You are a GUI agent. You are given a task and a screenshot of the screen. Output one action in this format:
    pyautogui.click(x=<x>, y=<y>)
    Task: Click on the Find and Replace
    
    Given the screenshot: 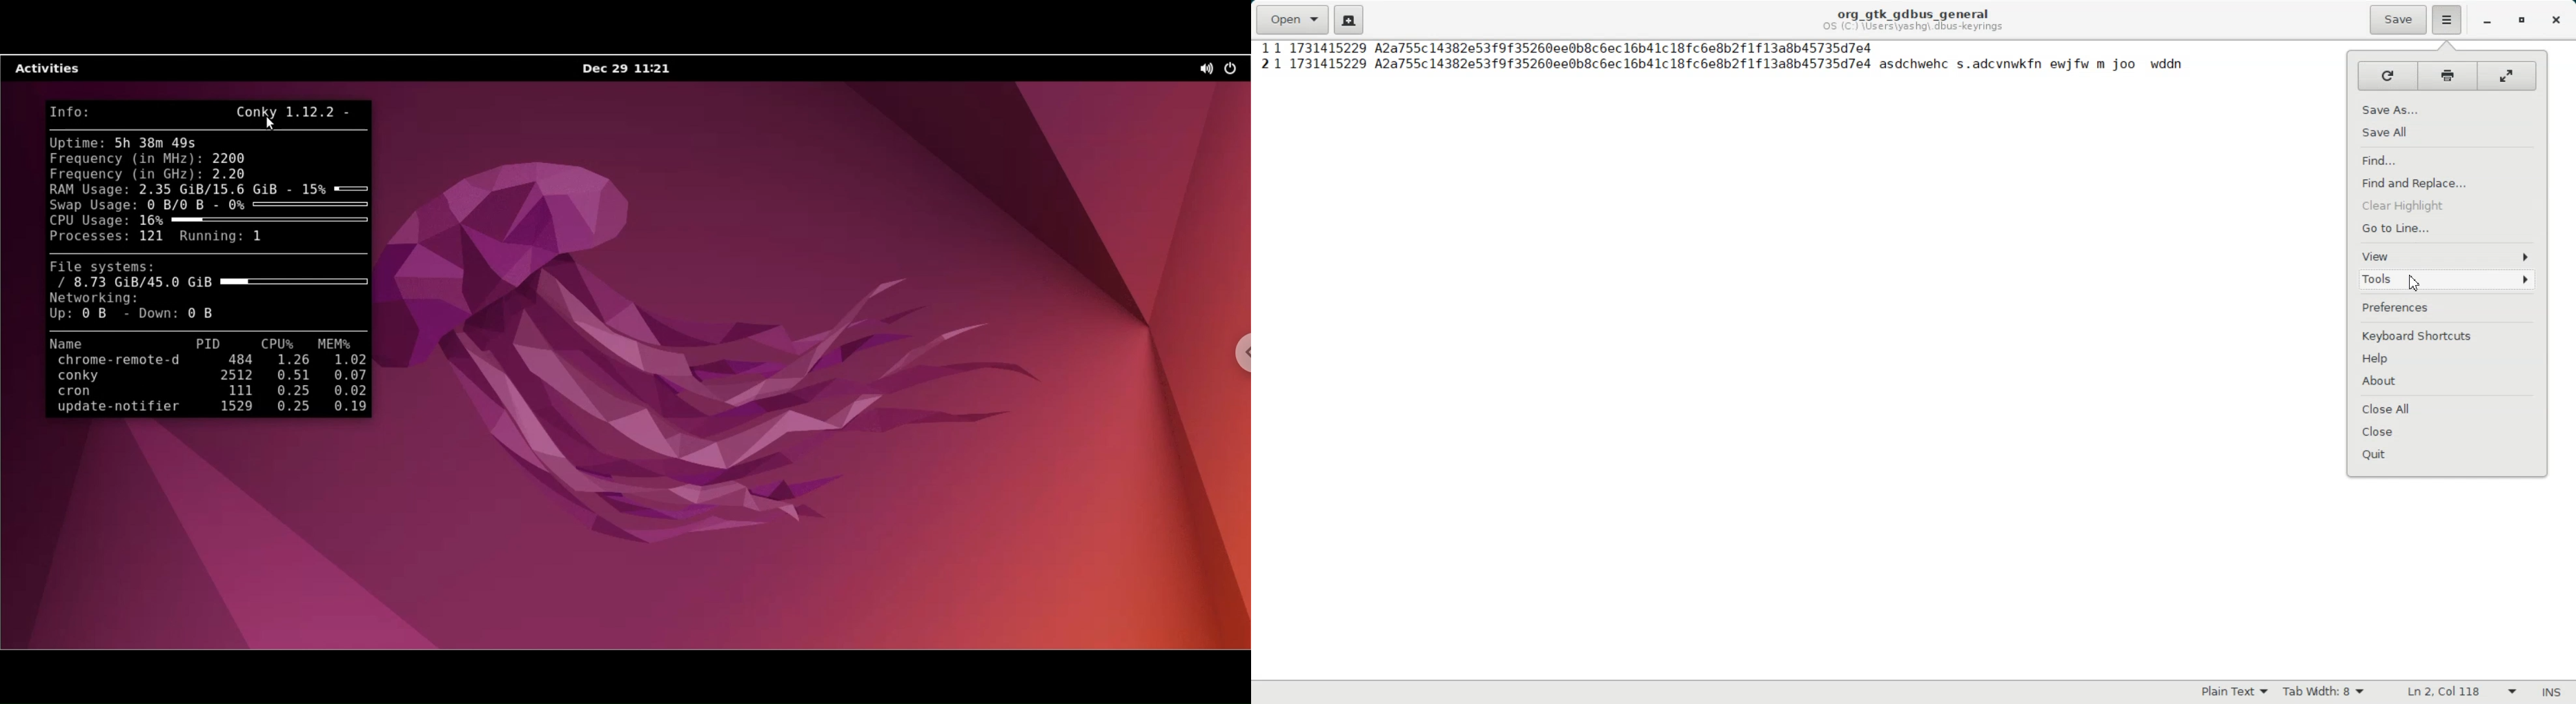 What is the action you would take?
    pyautogui.click(x=2446, y=182)
    